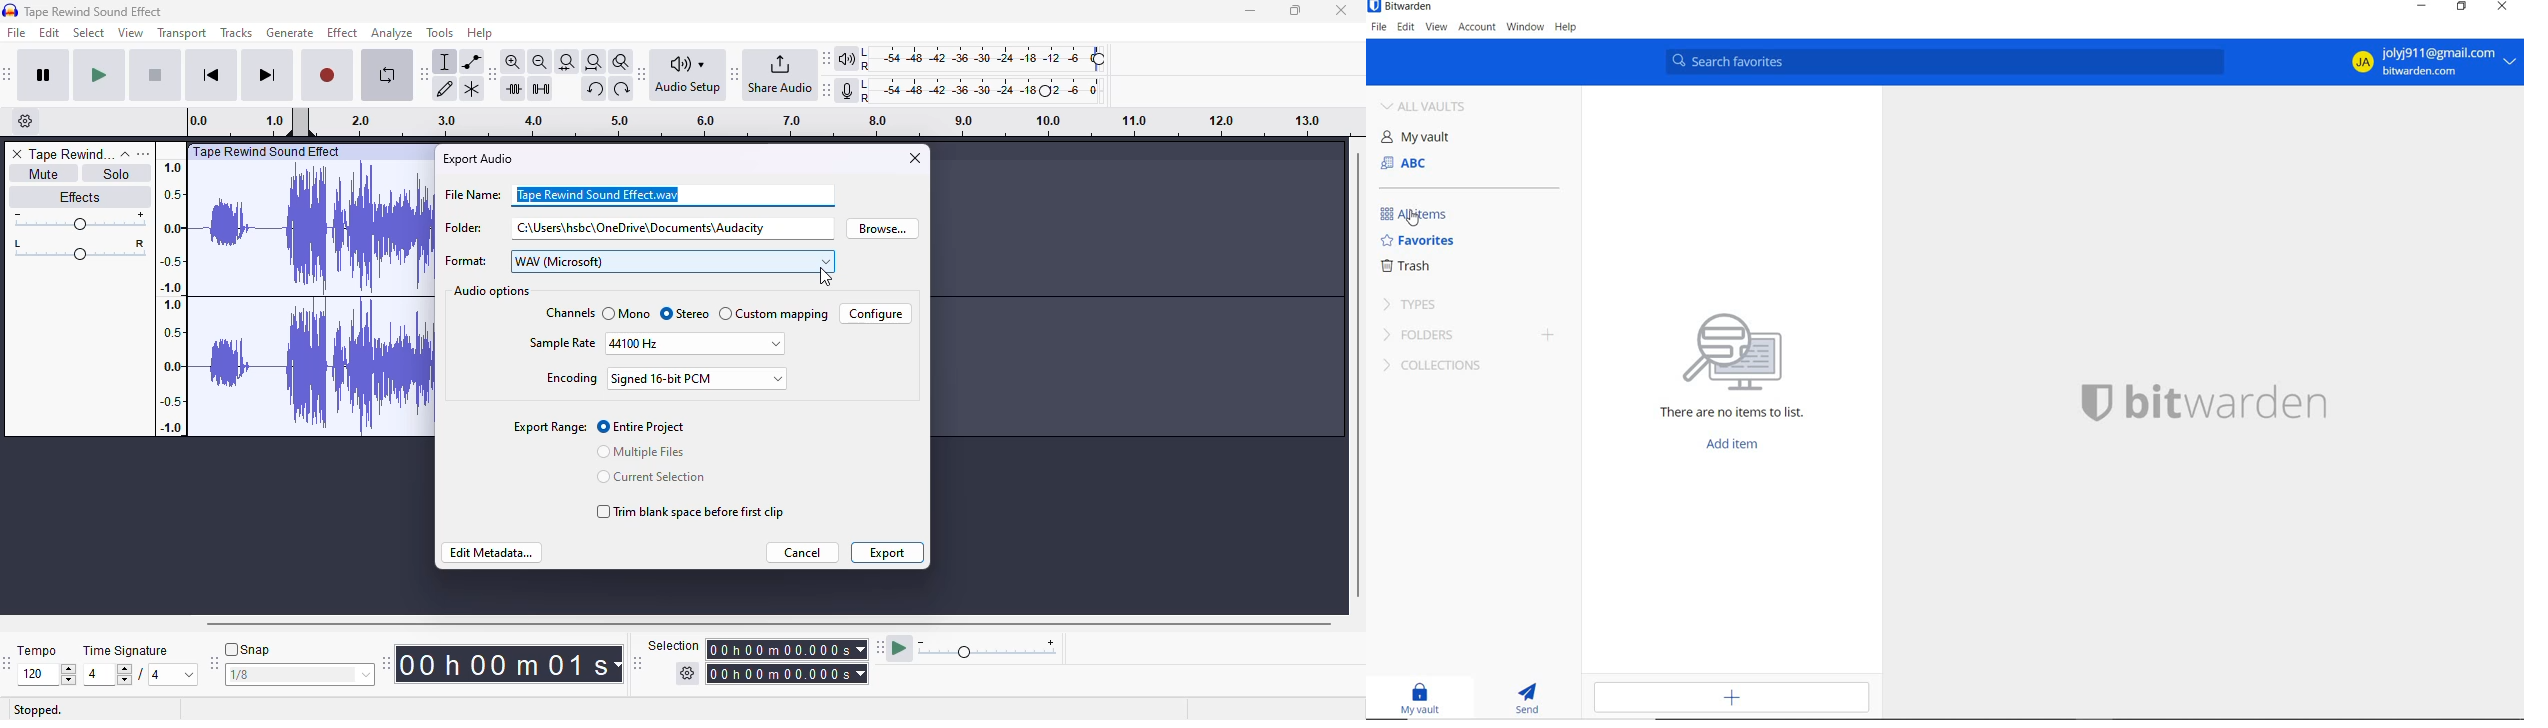 The width and height of the screenshot is (2548, 728). I want to click on cancel, so click(804, 553).